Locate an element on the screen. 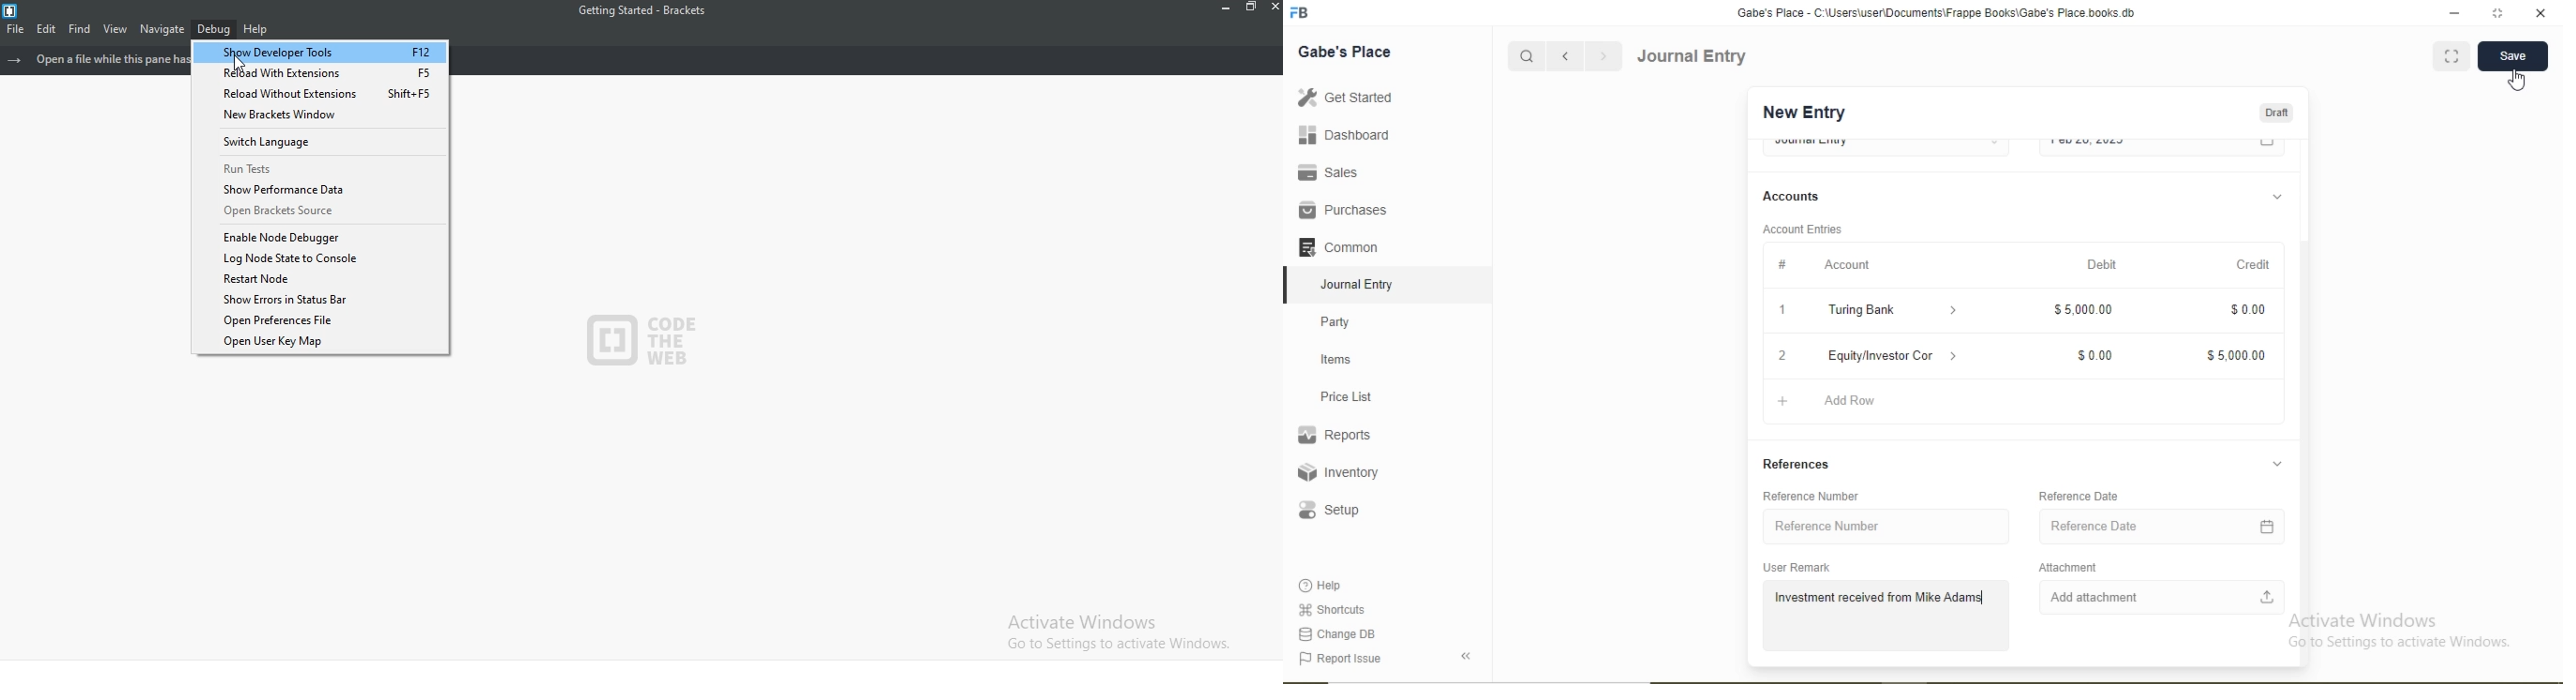  cursor is located at coordinates (241, 64).